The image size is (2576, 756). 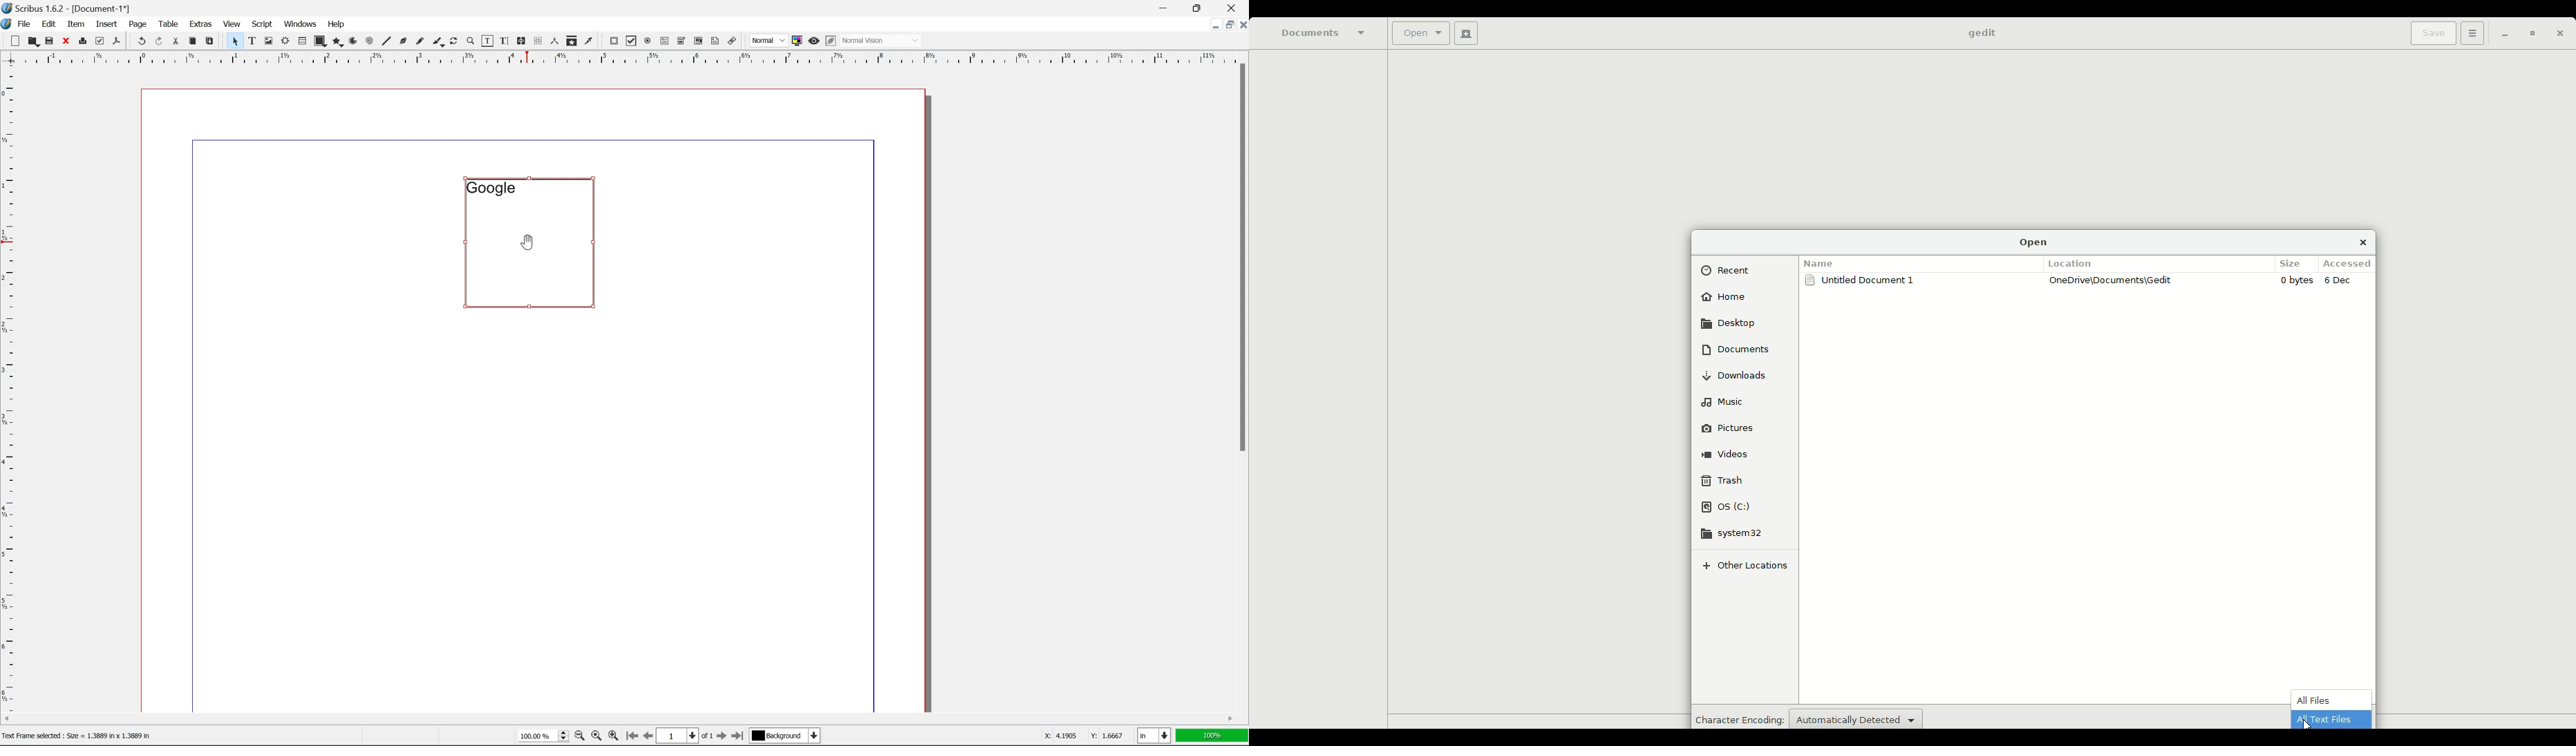 I want to click on ruler, so click(x=9, y=387).